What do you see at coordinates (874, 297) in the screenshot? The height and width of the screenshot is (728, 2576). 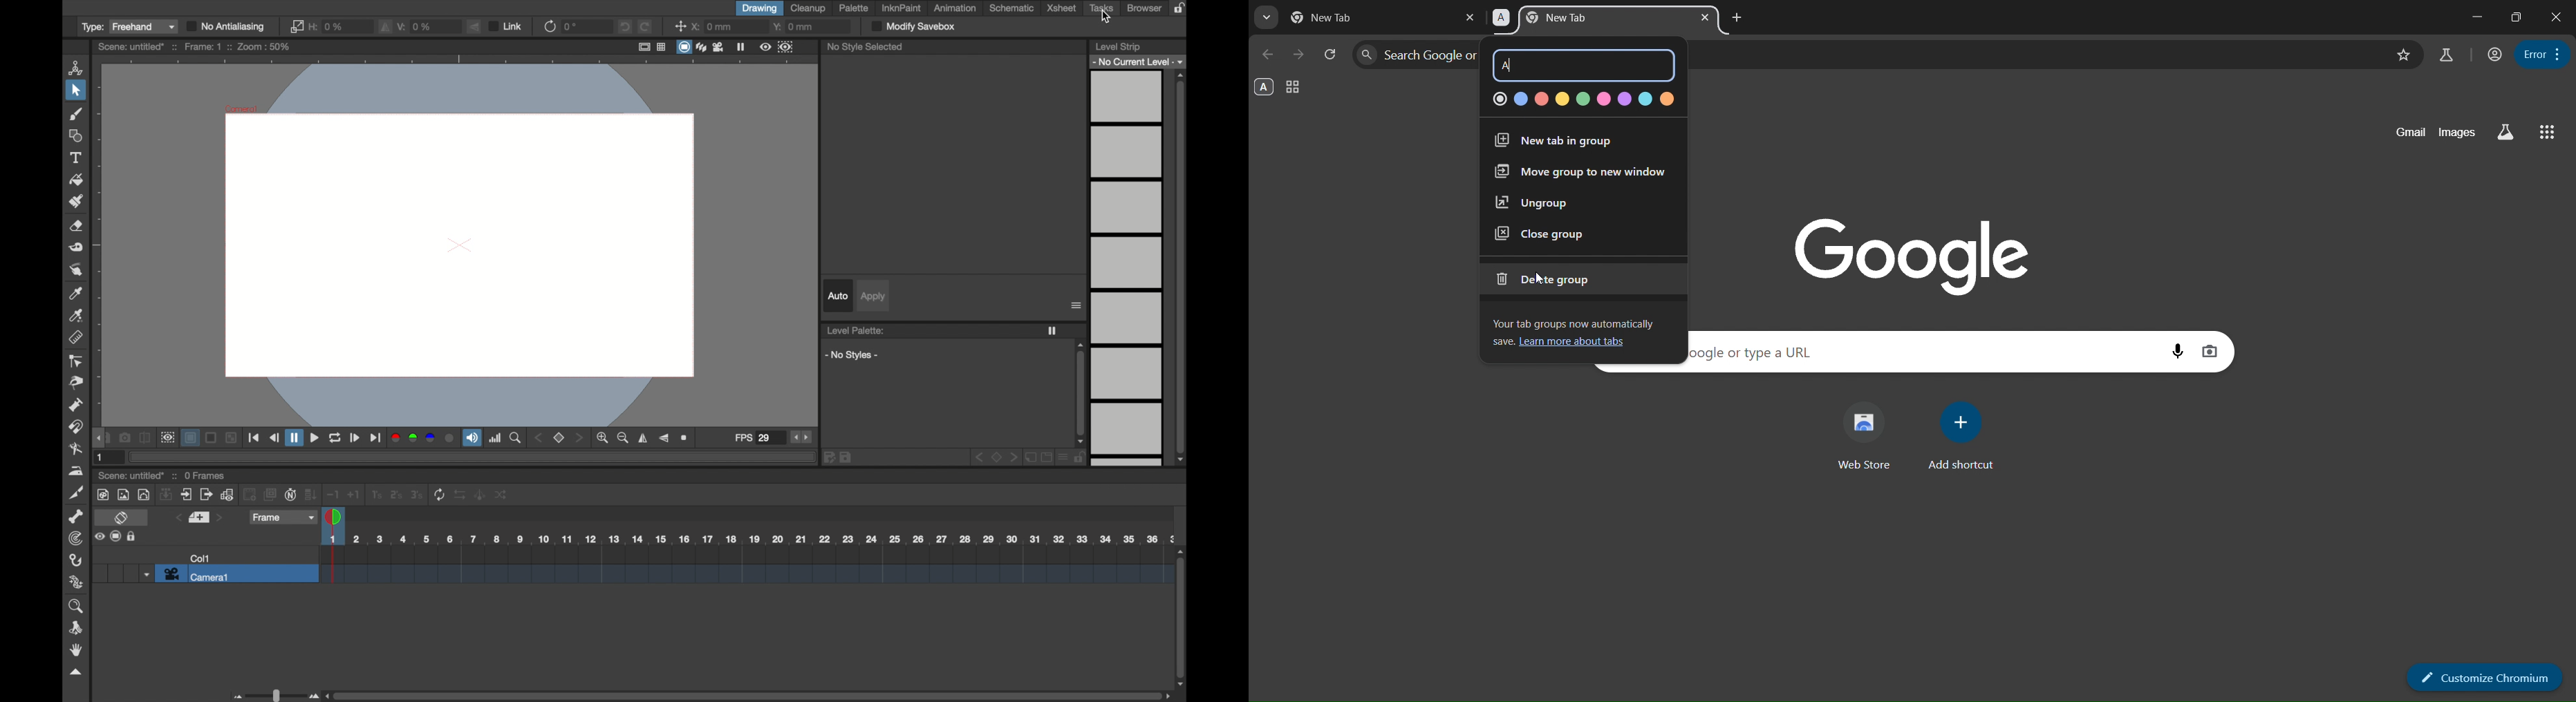 I see `apply` at bounding box center [874, 297].